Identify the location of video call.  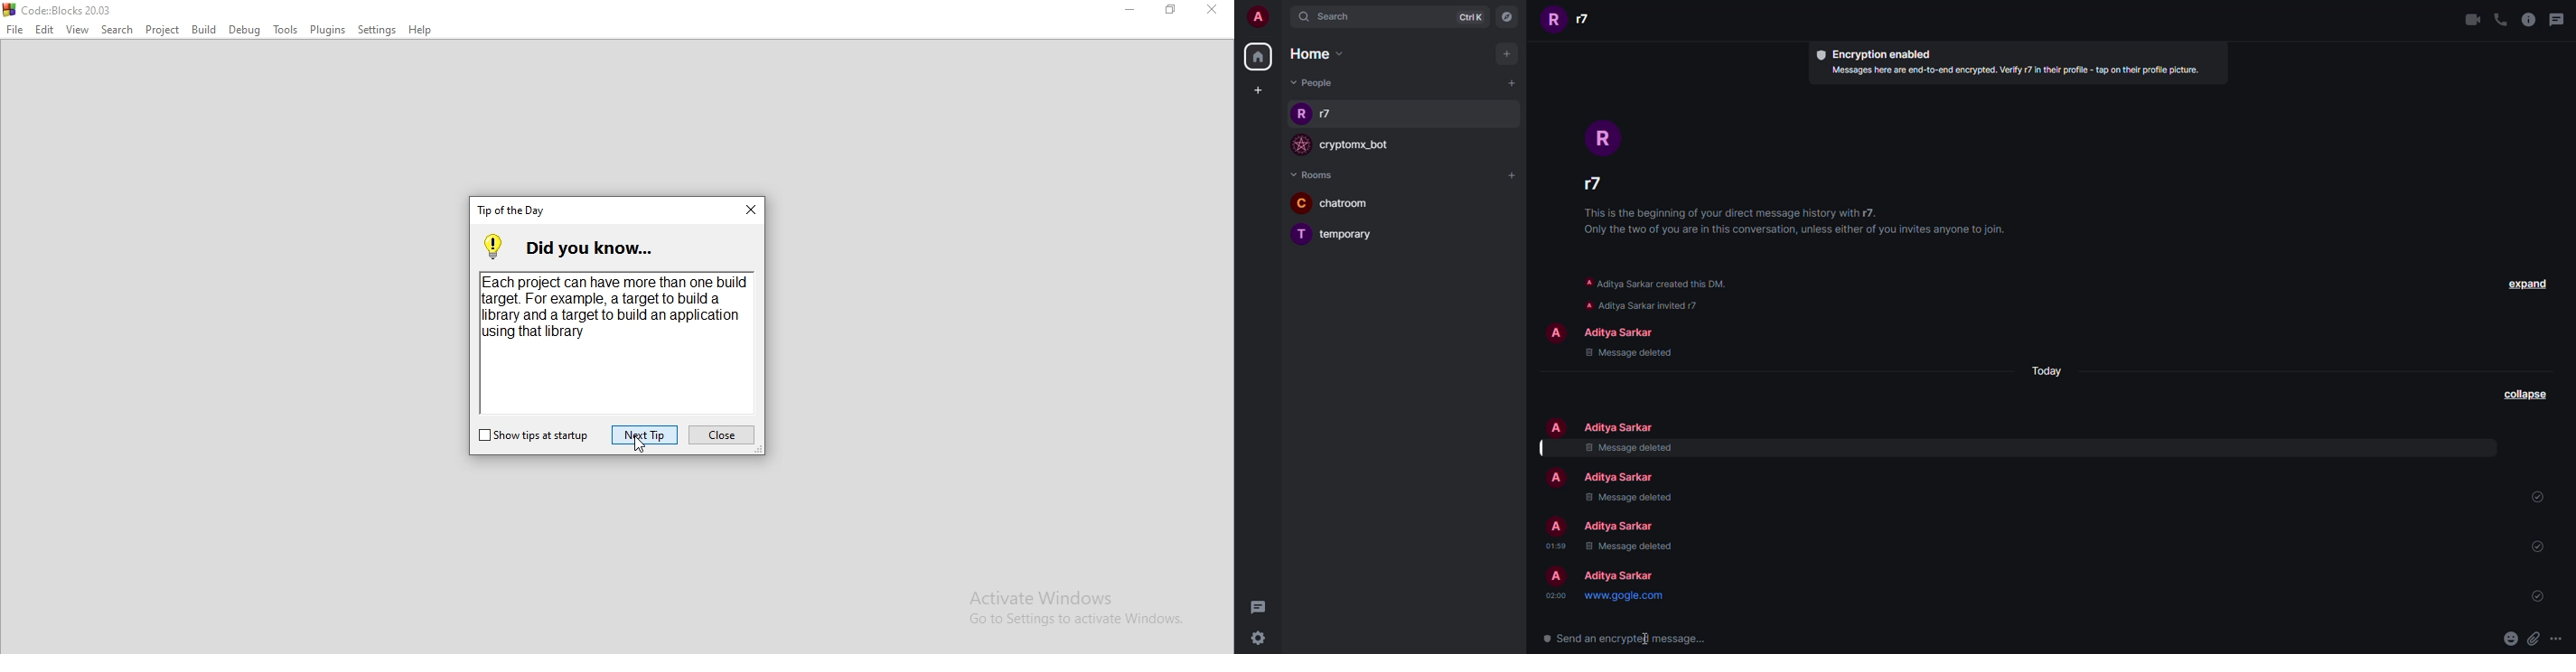
(2471, 20).